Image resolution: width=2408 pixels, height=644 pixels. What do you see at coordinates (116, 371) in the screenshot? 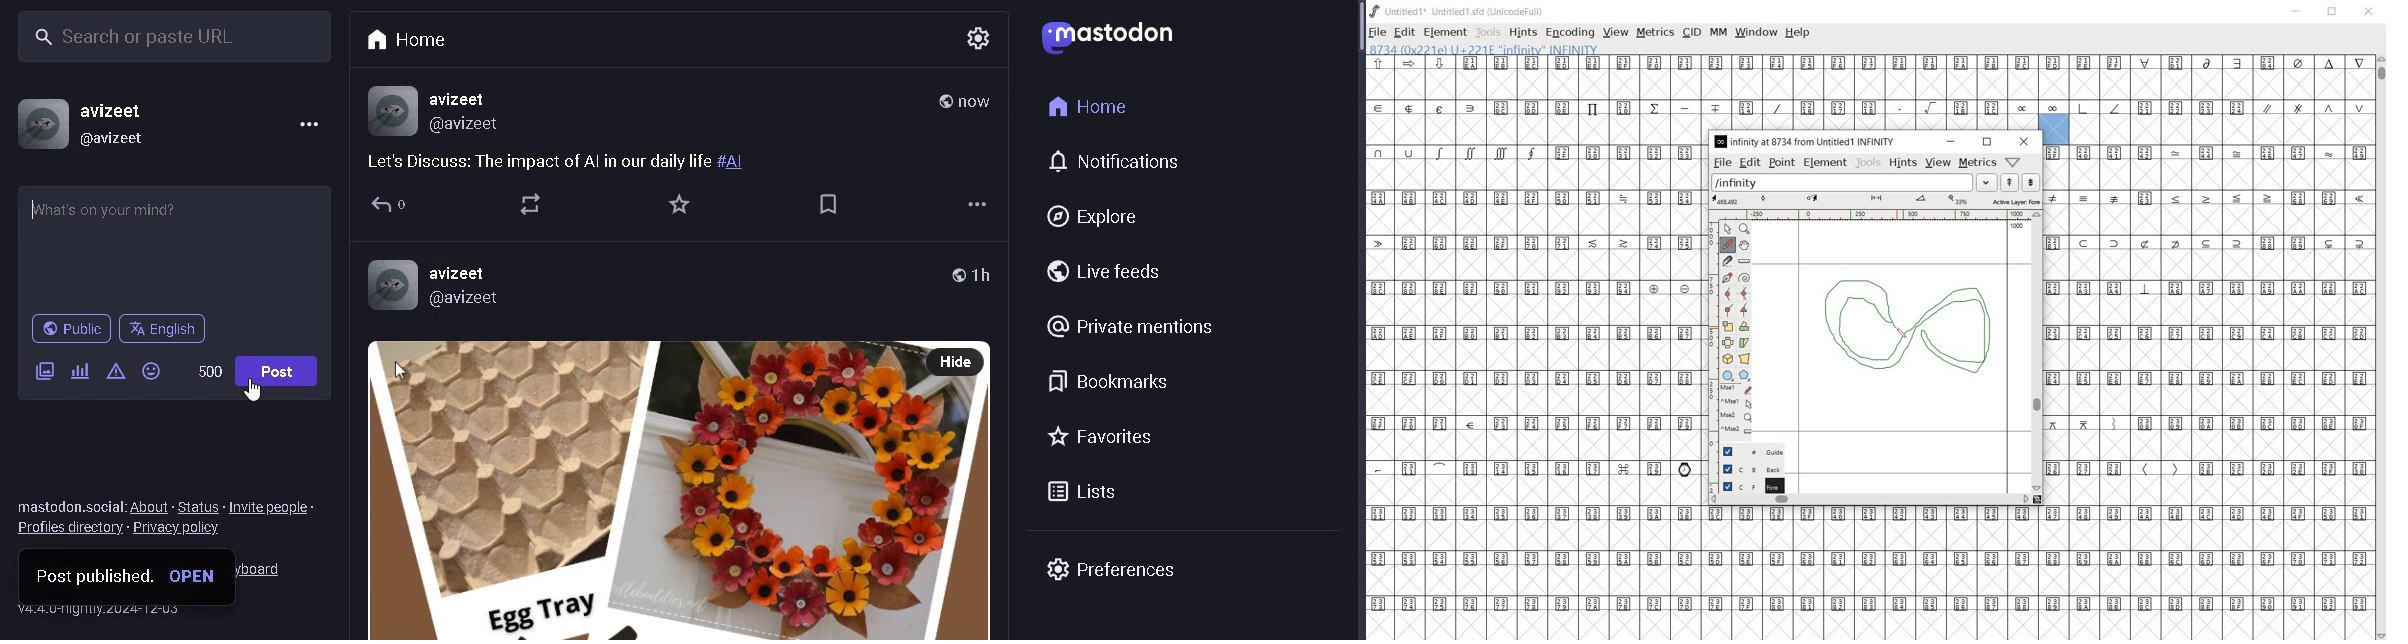
I see `CONTENT WARNING` at bounding box center [116, 371].